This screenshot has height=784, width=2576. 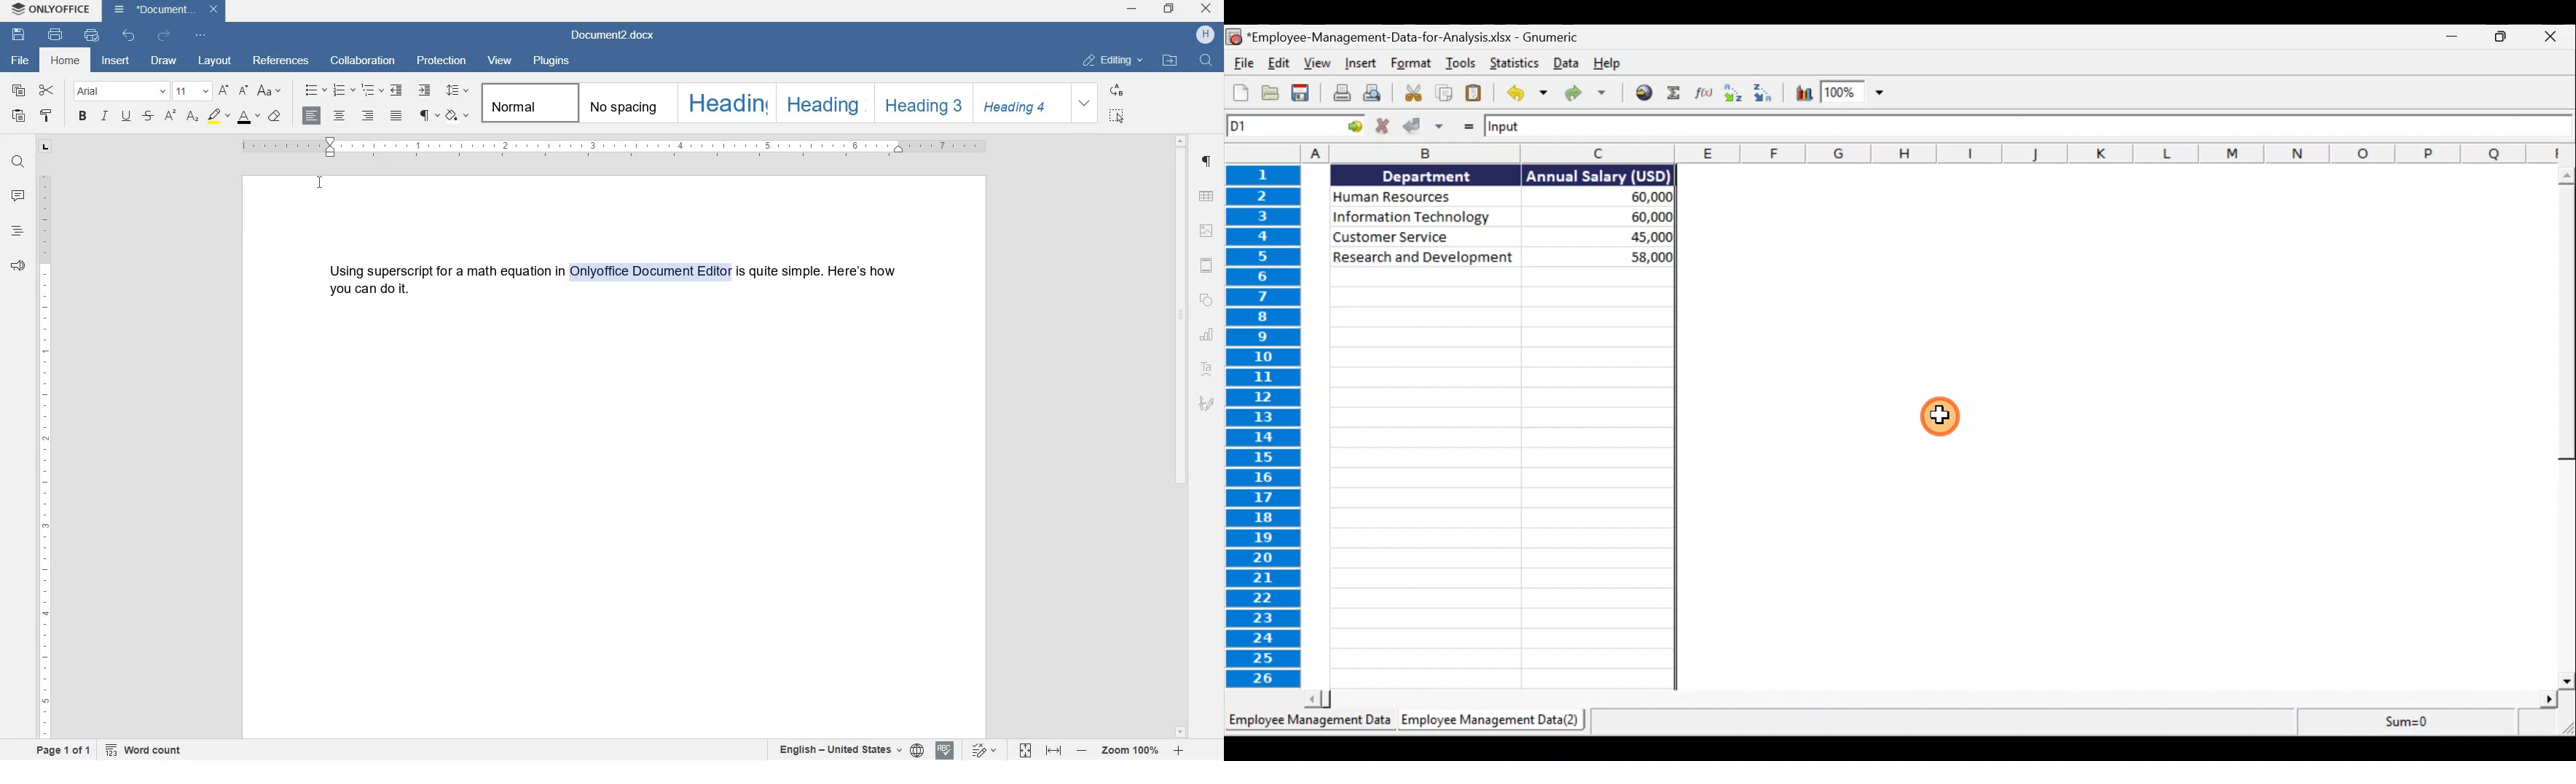 What do you see at coordinates (724, 104) in the screenshot?
I see `HEADING 1` at bounding box center [724, 104].